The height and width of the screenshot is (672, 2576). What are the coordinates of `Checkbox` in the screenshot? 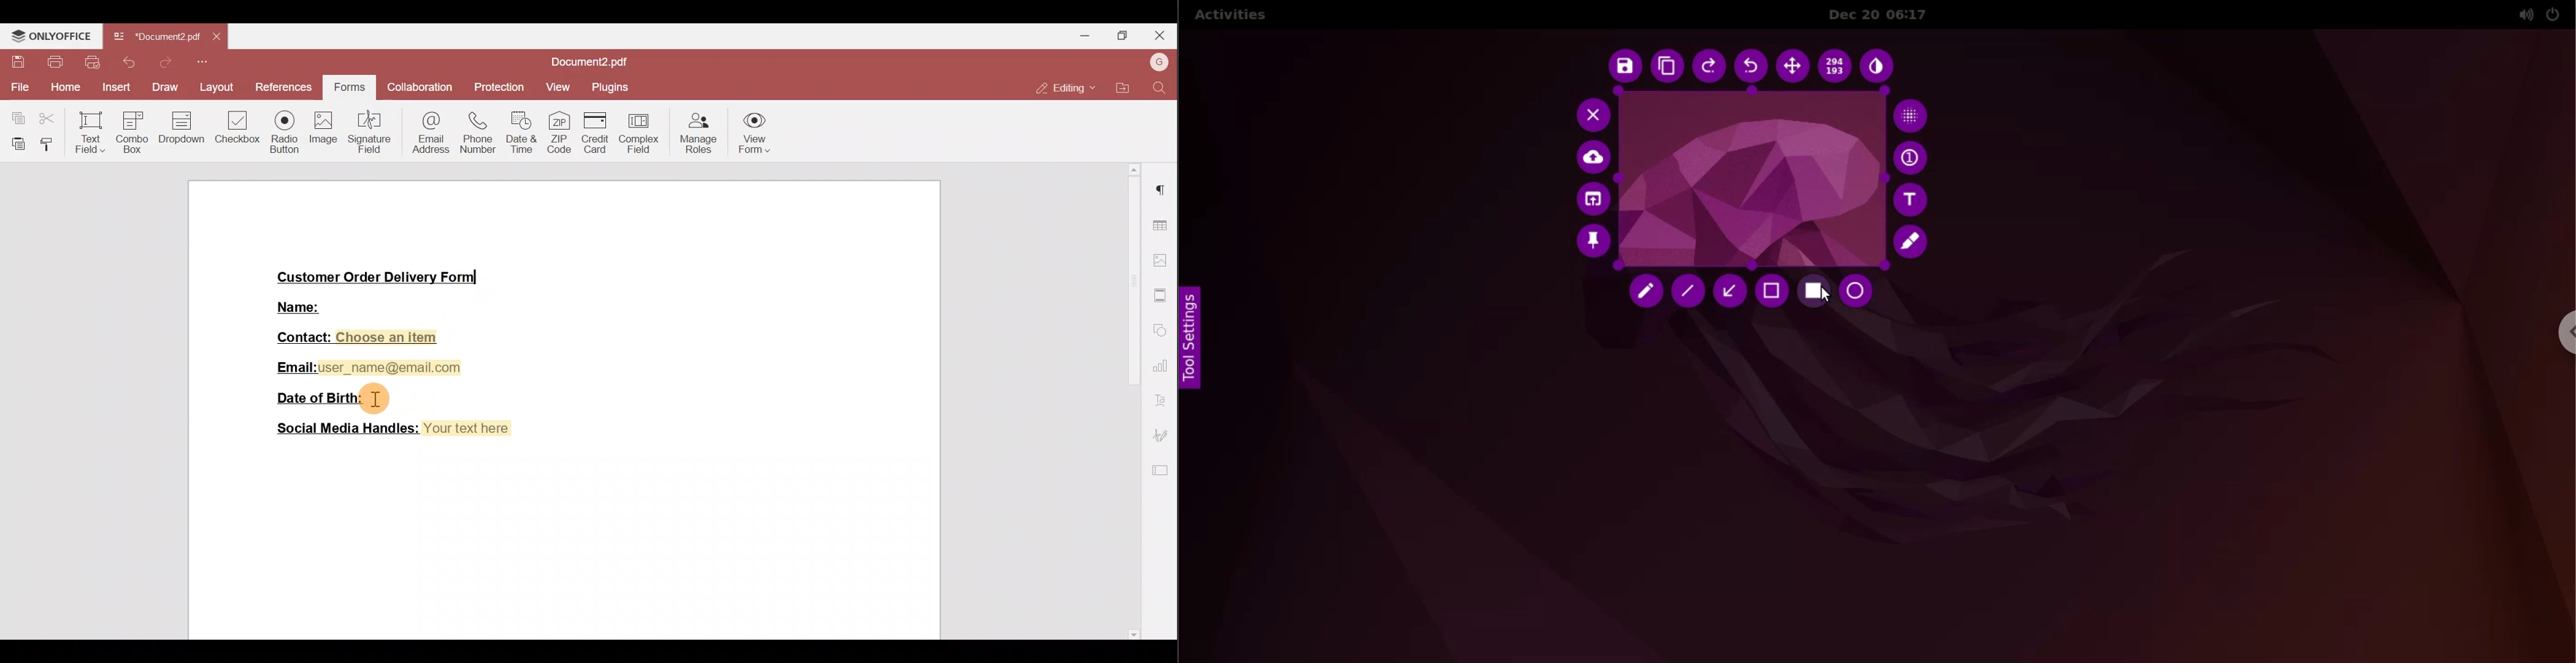 It's located at (239, 132).